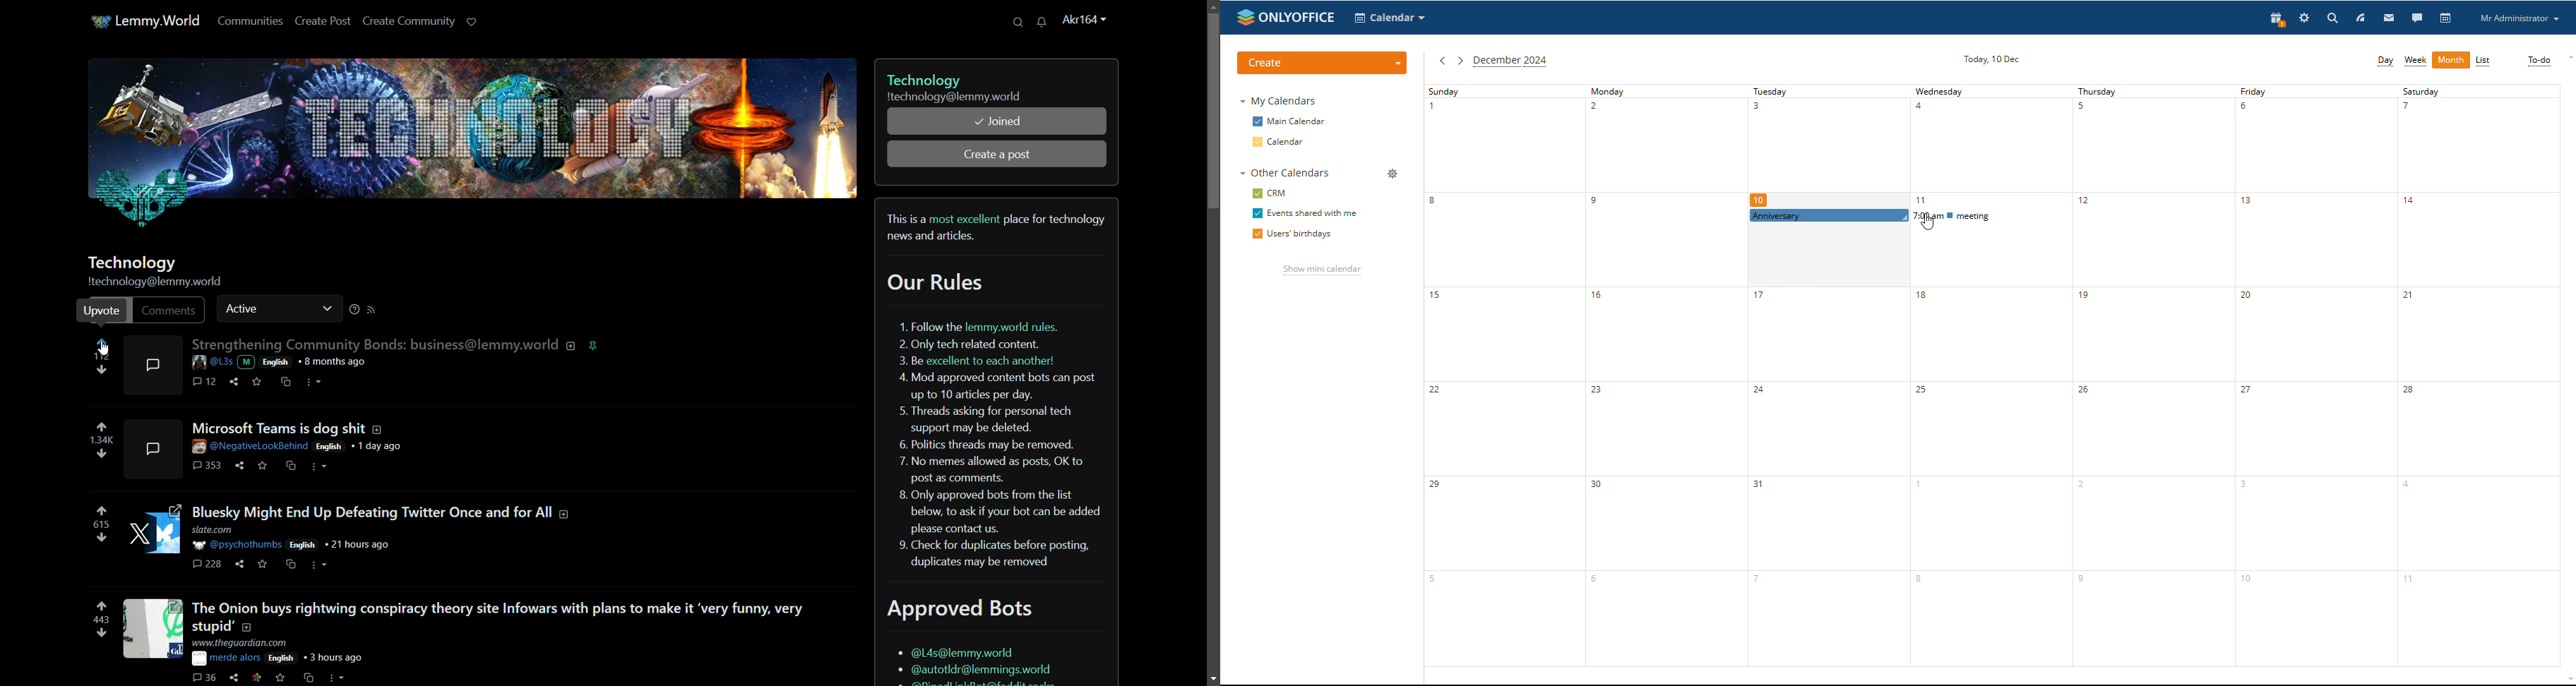 Image resolution: width=2576 pixels, height=700 pixels. What do you see at coordinates (1289, 121) in the screenshot?
I see `main calendars` at bounding box center [1289, 121].